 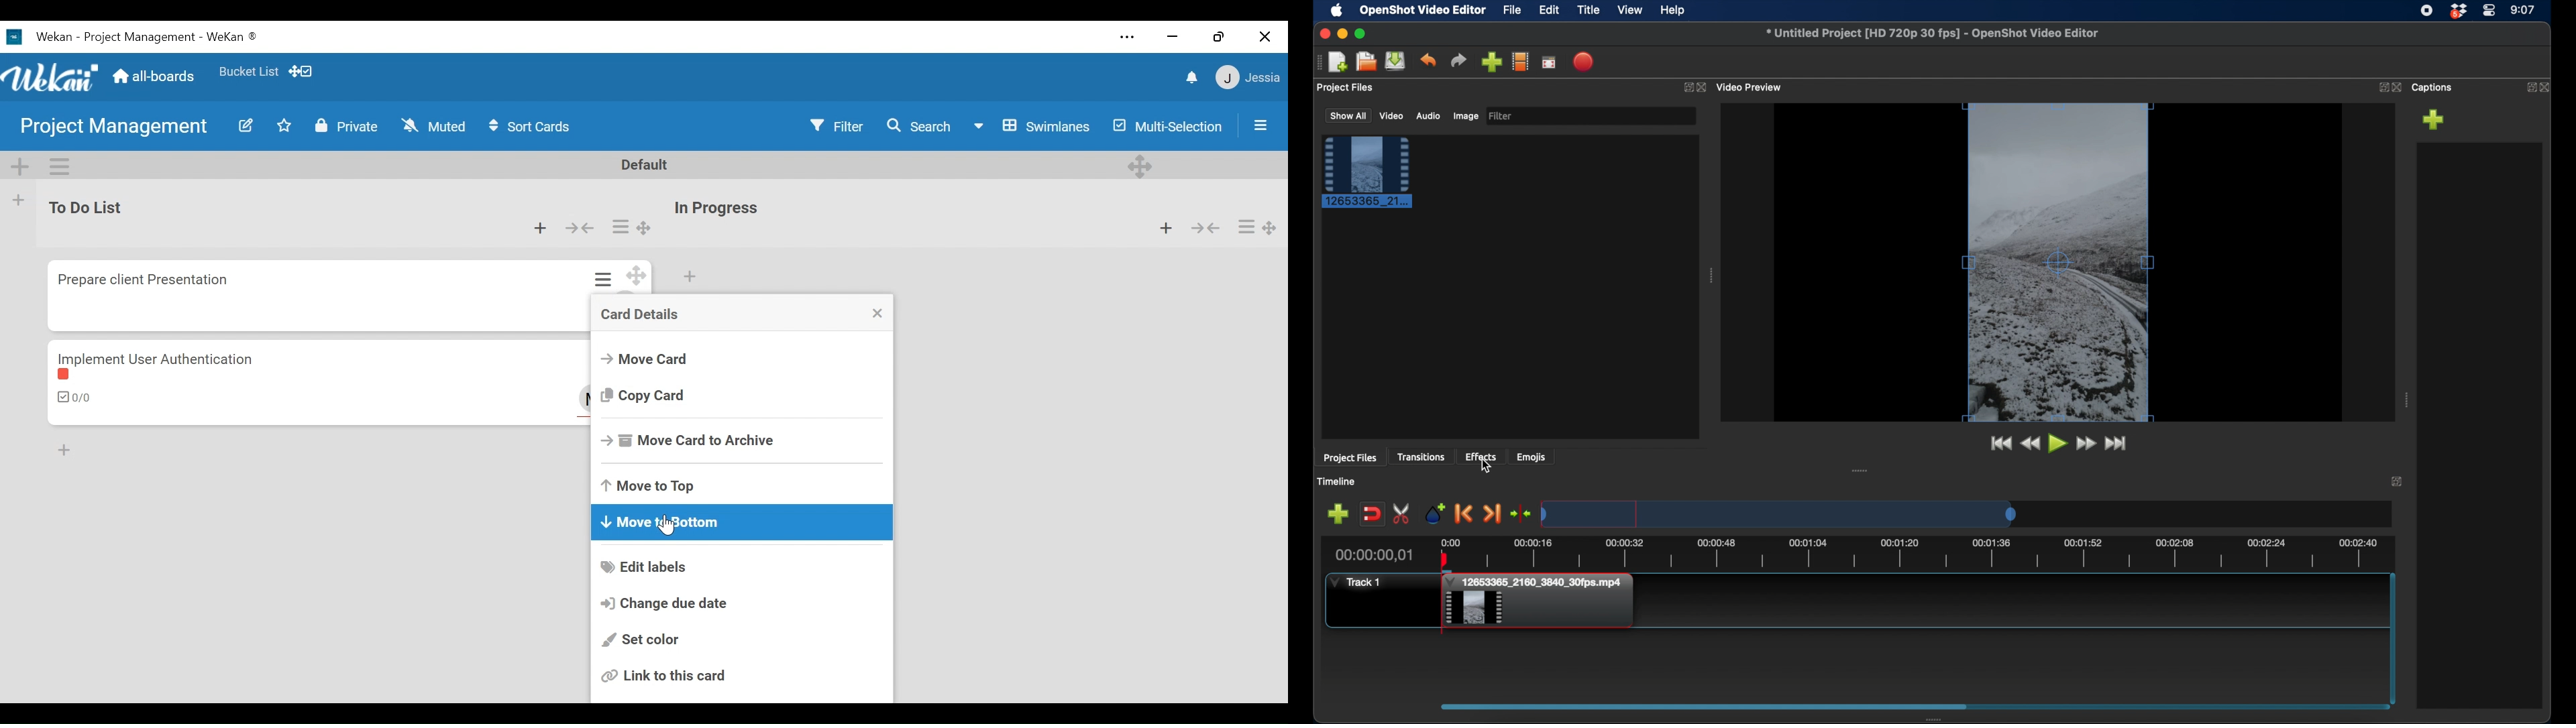 I want to click on emojis, so click(x=1532, y=458).